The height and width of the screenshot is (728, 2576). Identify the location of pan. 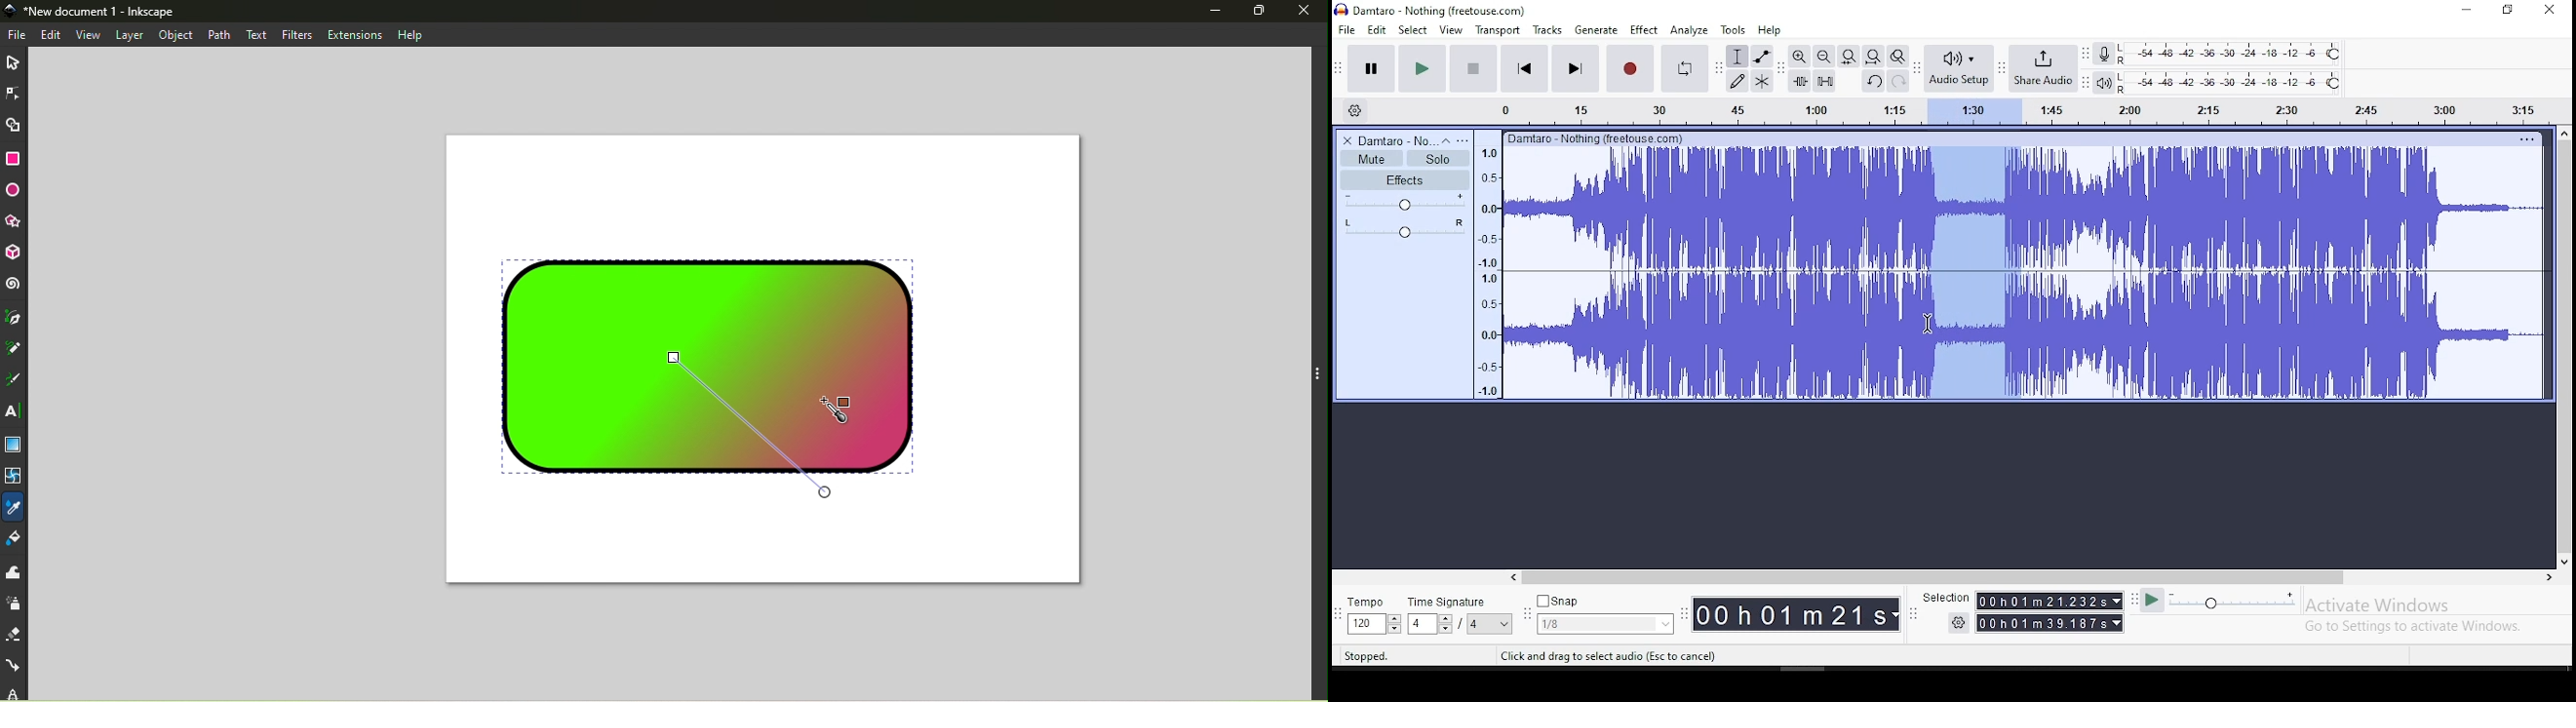
(1405, 228).